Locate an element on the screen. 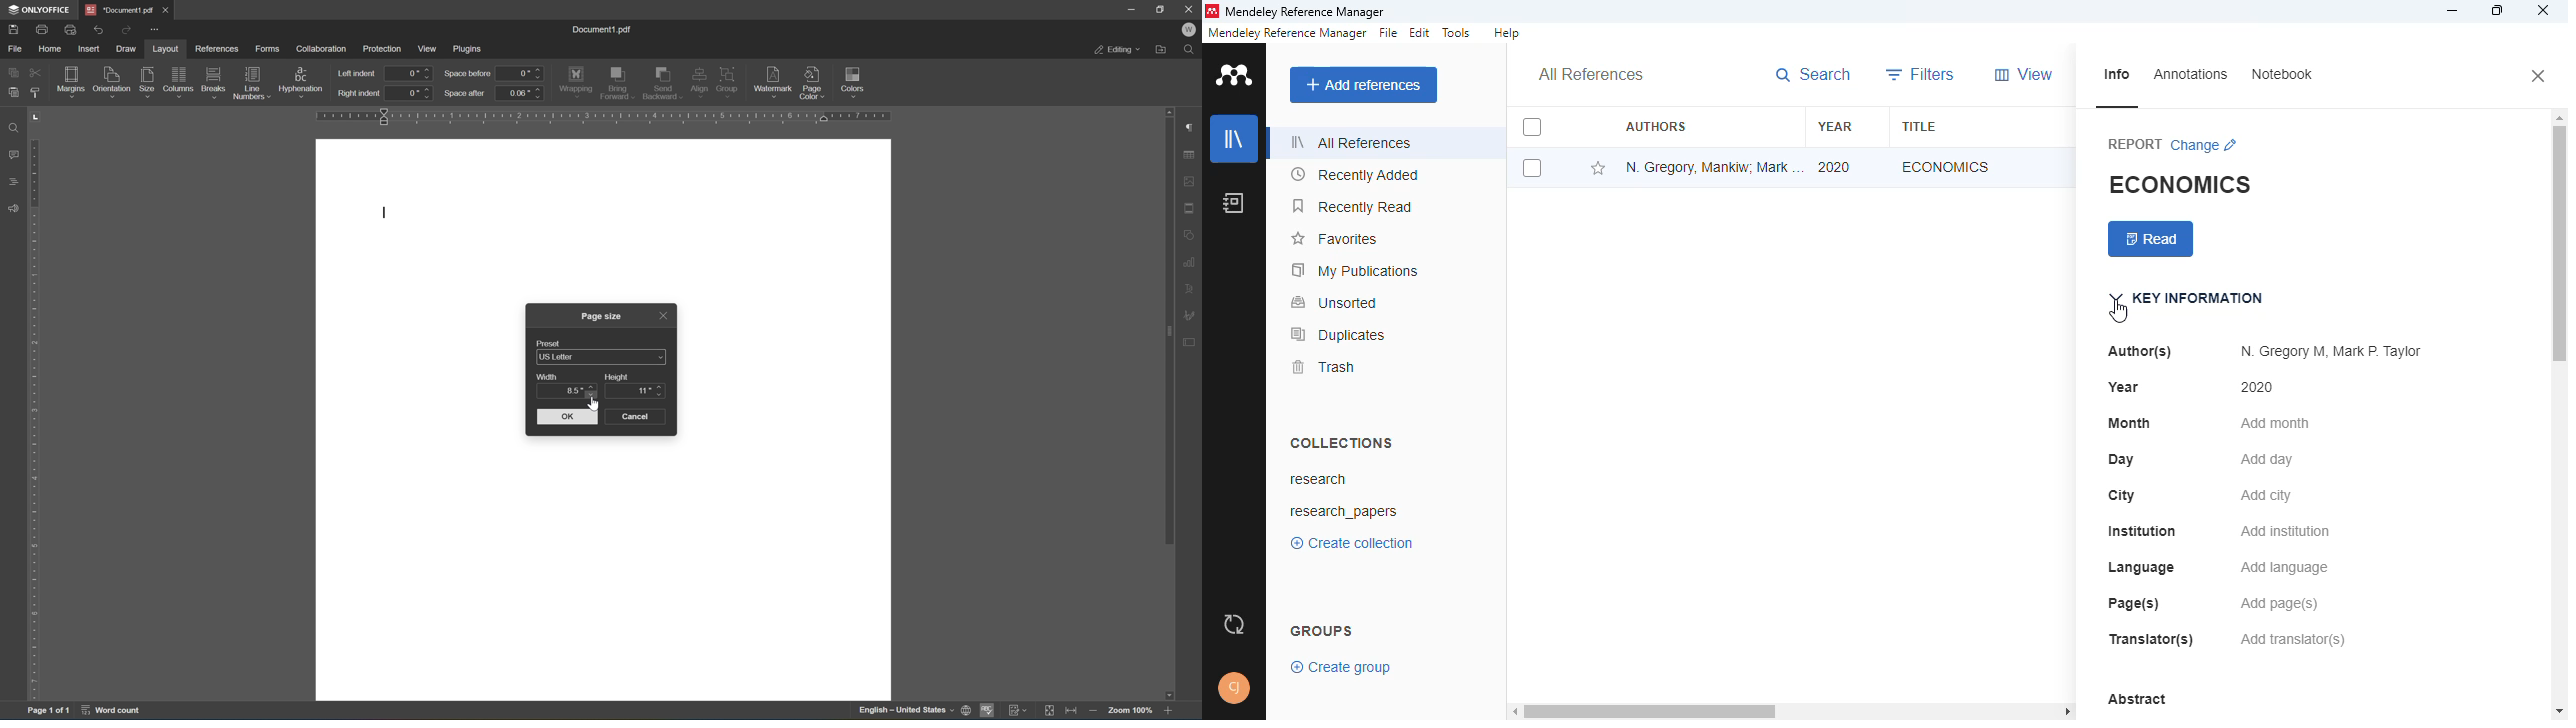 The image size is (2576, 728). sync is located at coordinates (1234, 623).